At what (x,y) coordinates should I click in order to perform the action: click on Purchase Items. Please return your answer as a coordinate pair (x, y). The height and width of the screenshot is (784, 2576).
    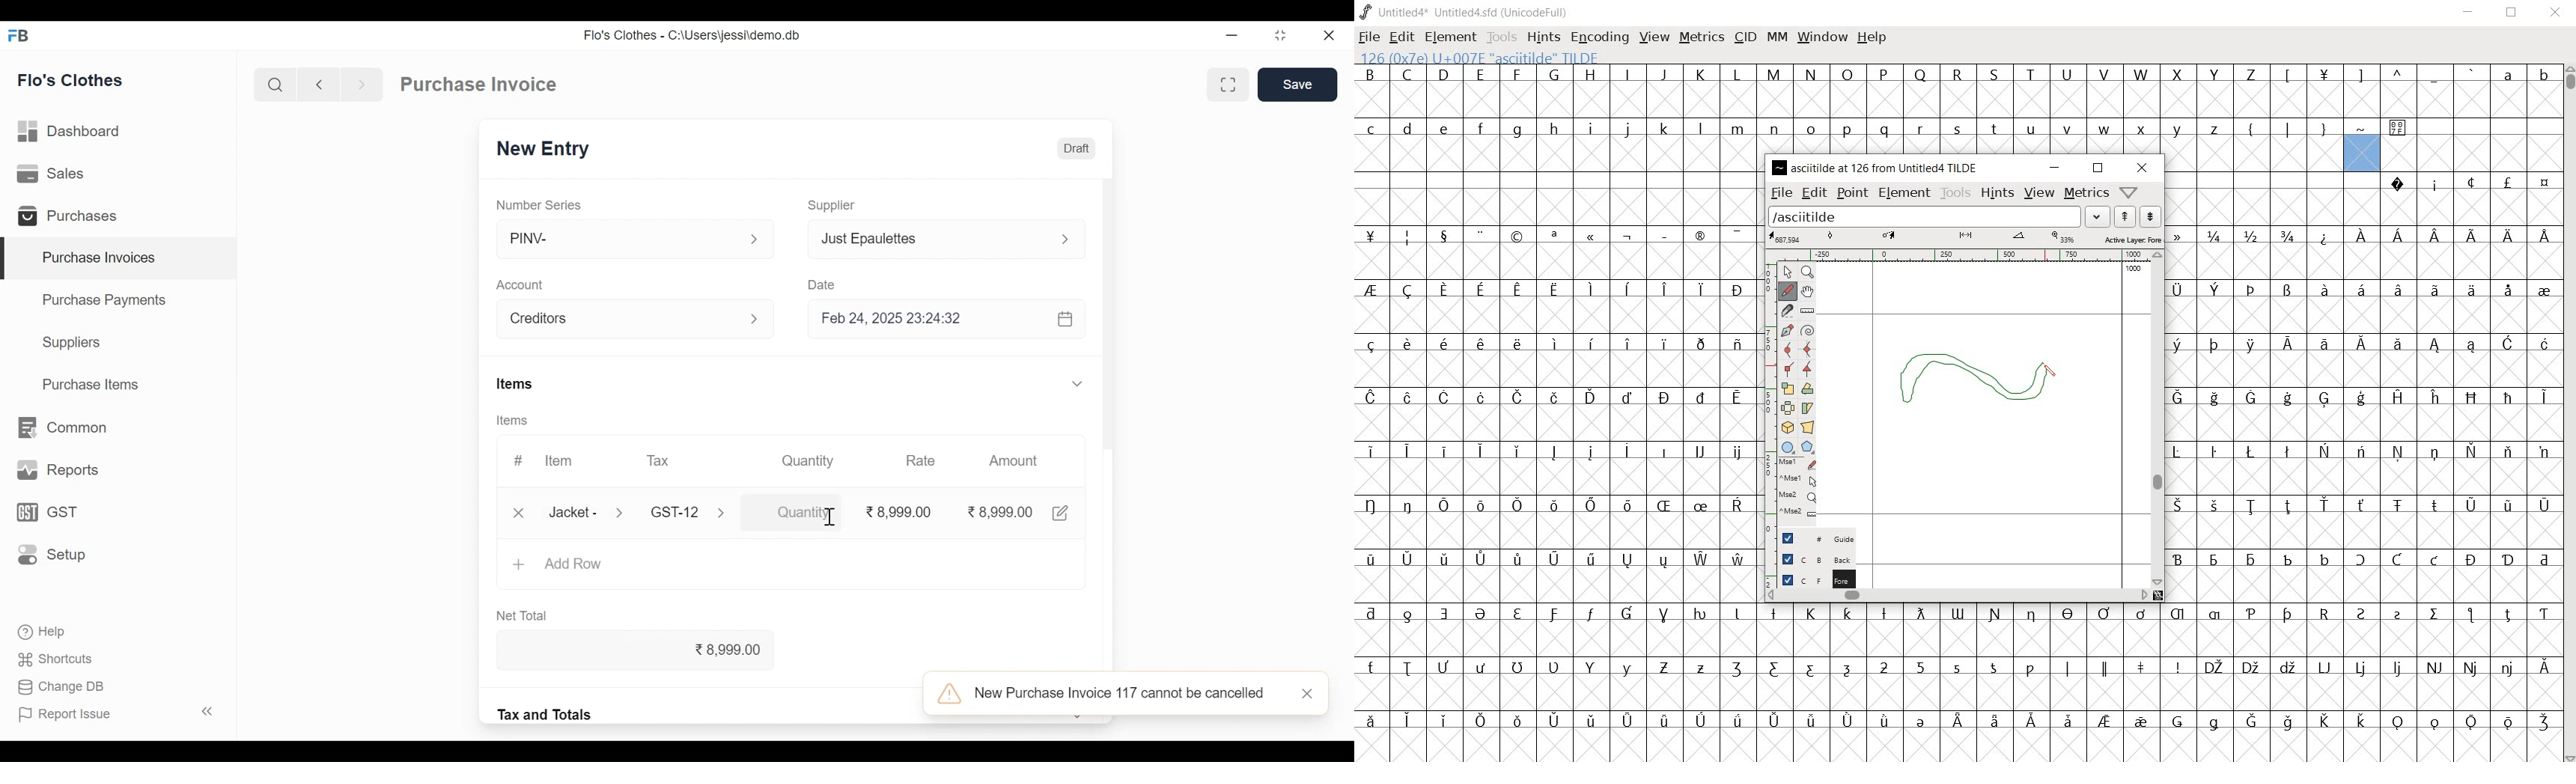
    Looking at the image, I should click on (94, 384).